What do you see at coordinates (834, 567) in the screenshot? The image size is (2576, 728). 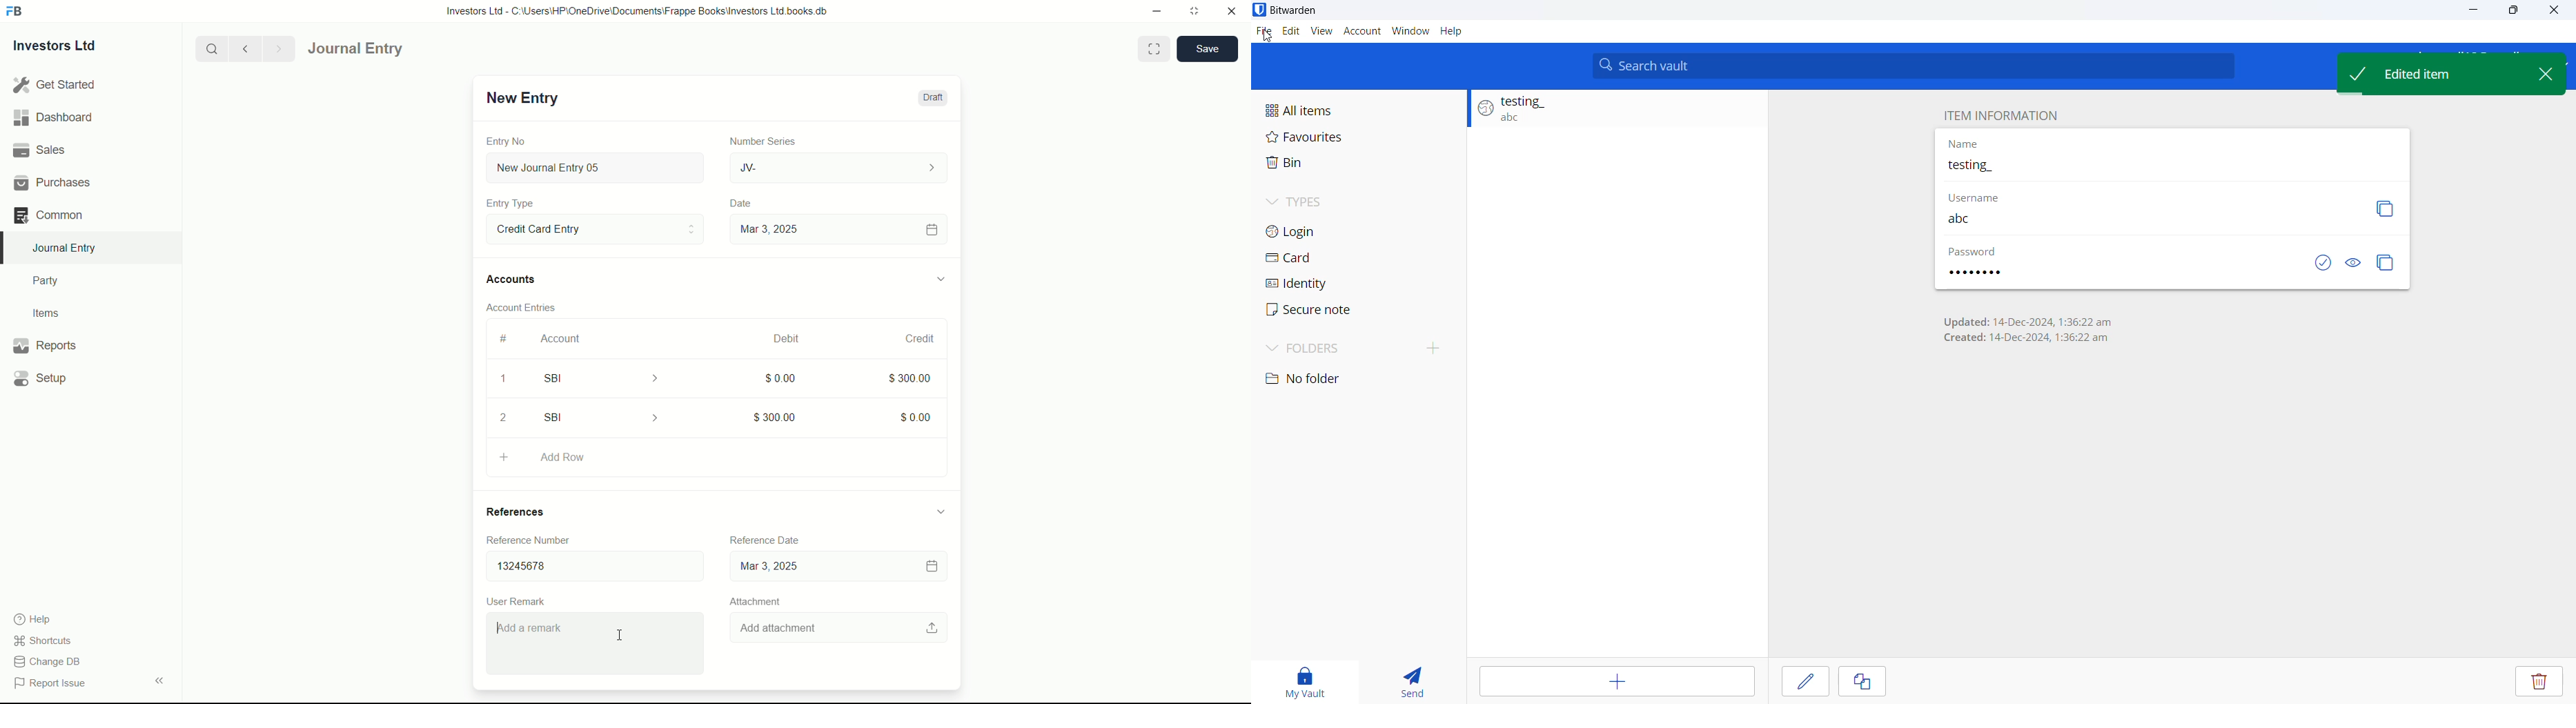 I see `dd-mm-yyyy` at bounding box center [834, 567].